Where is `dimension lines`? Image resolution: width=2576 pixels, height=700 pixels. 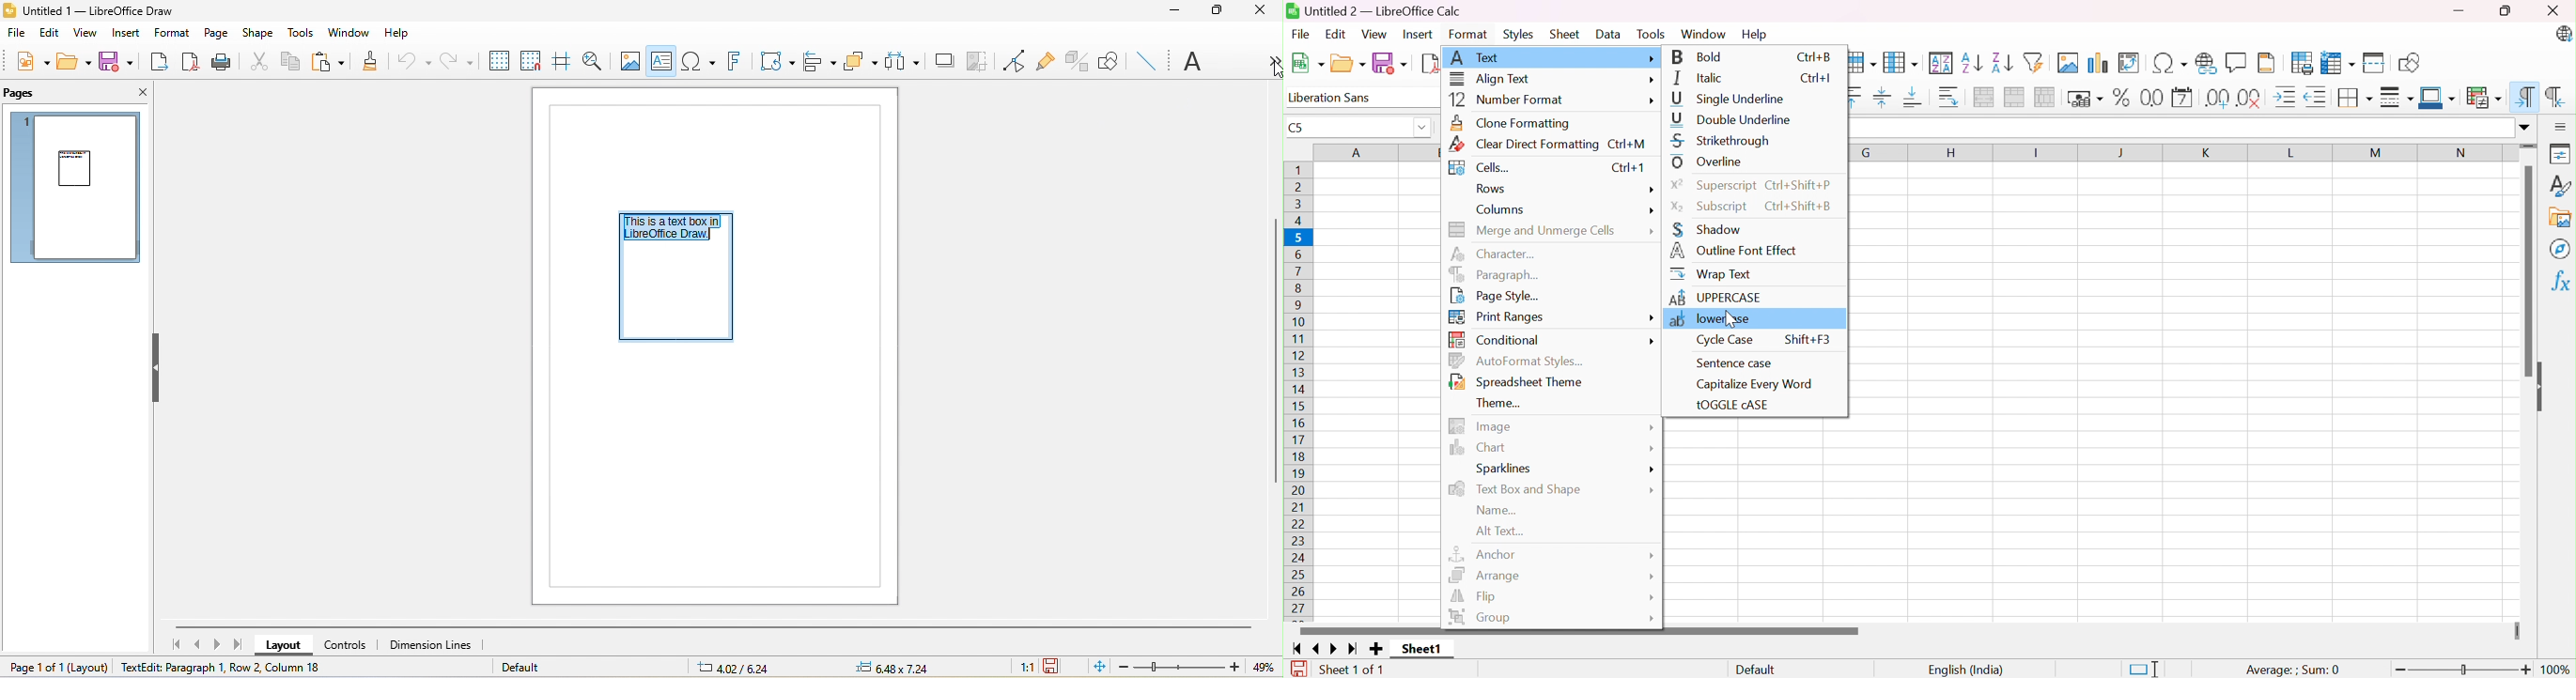 dimension lines is located at coordinates (435, 645).